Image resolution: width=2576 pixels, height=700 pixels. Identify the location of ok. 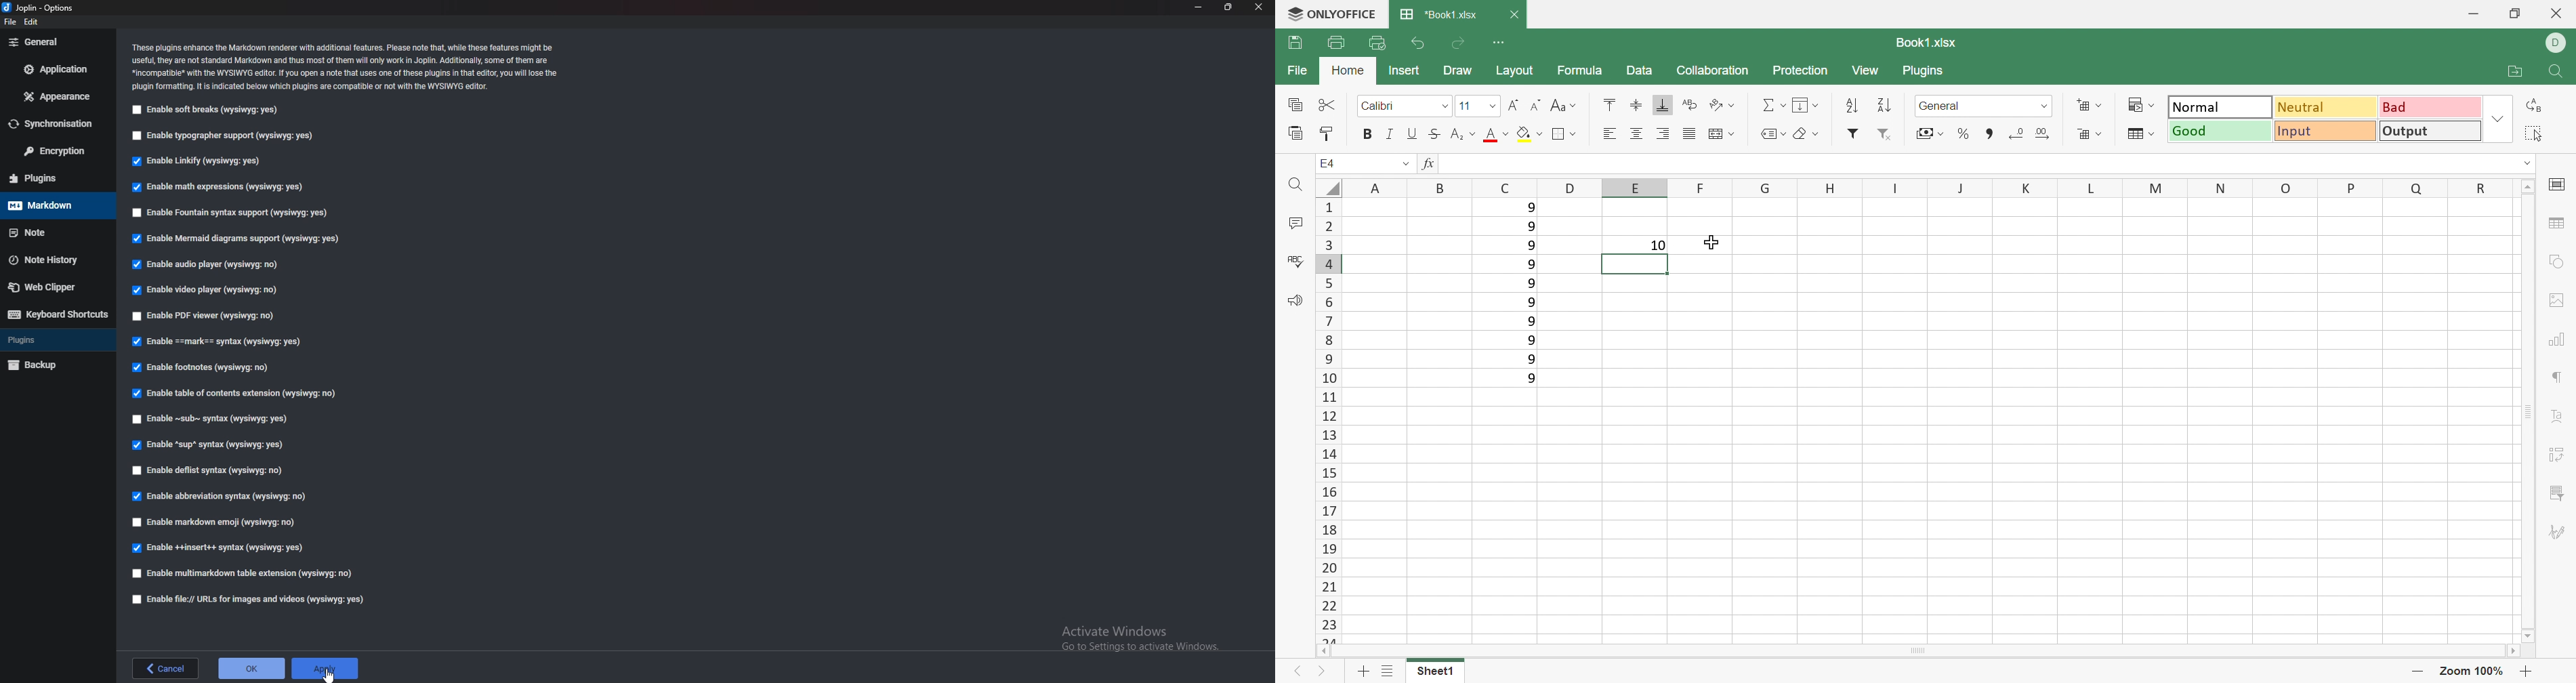
(251, 667).